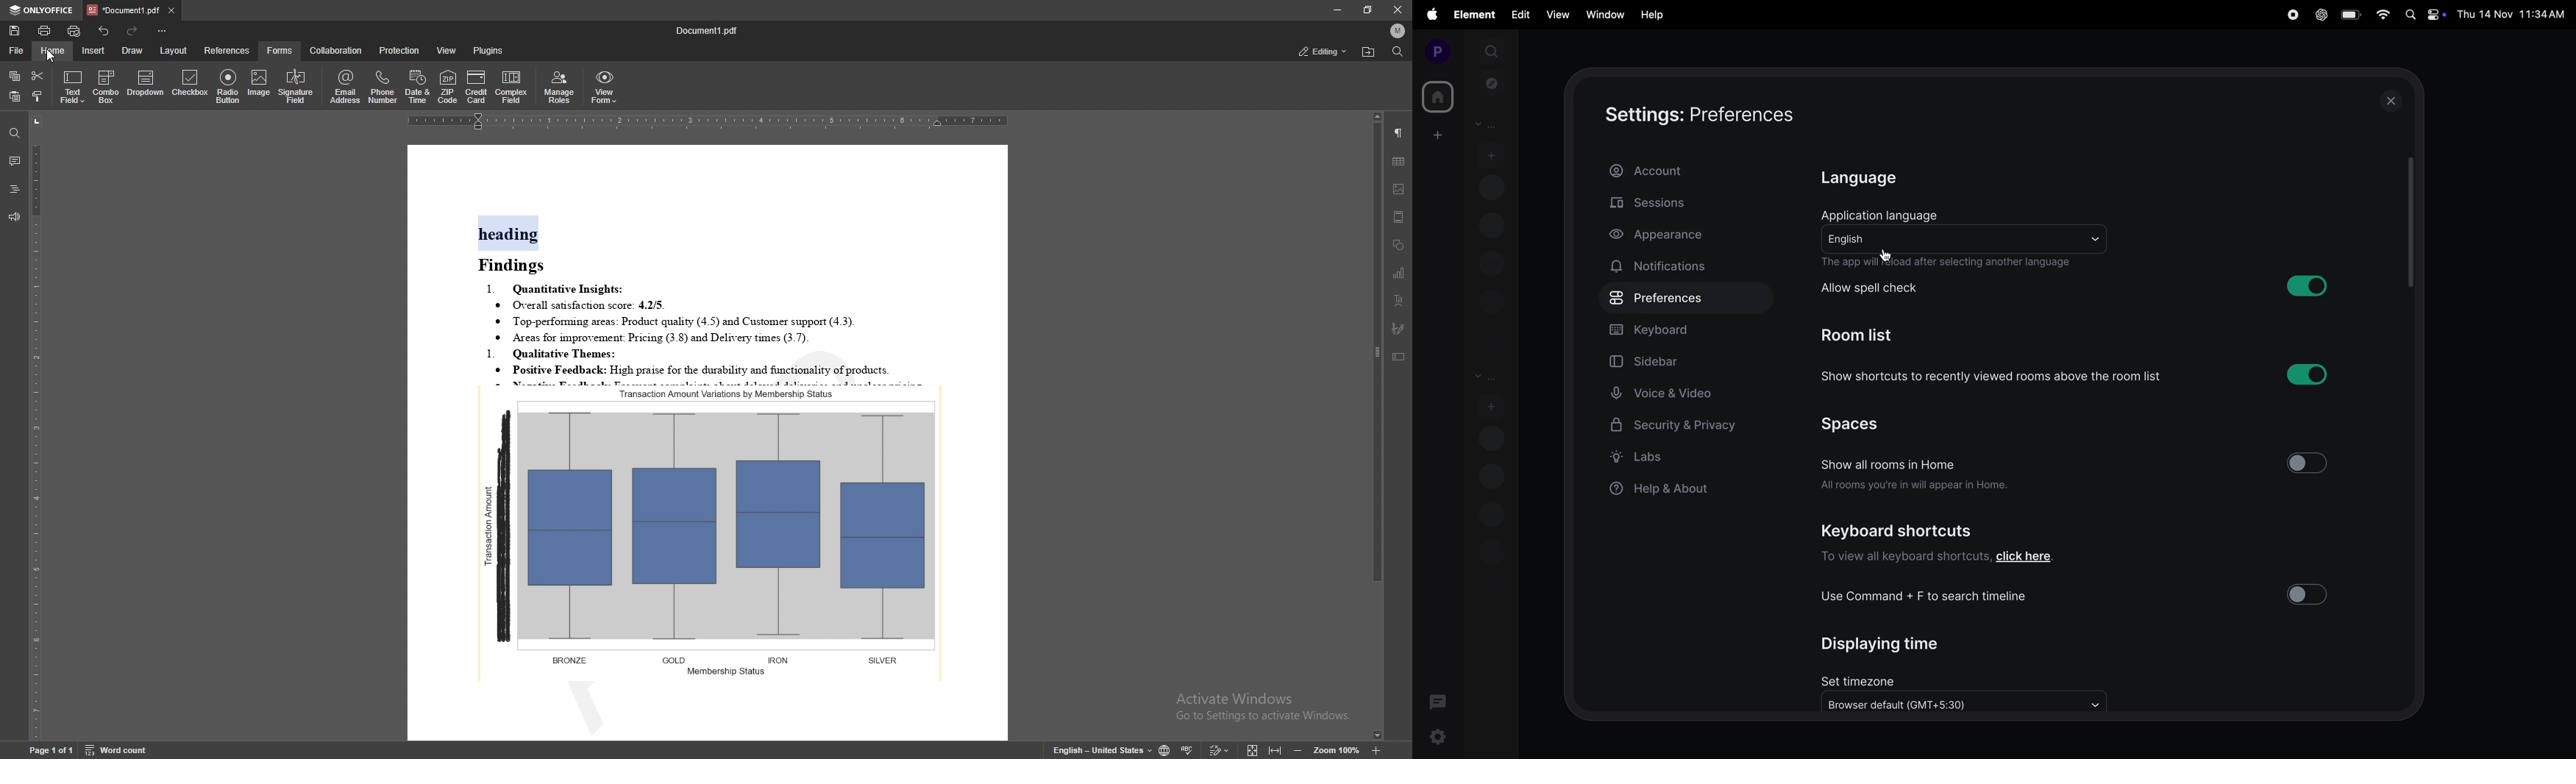 Image resolution: width=2576 pixels, height=784 pixels. What do you see at coordinates (189, 85) in the screenshot?
I see `checkbox` at bounding box center [189, 85].